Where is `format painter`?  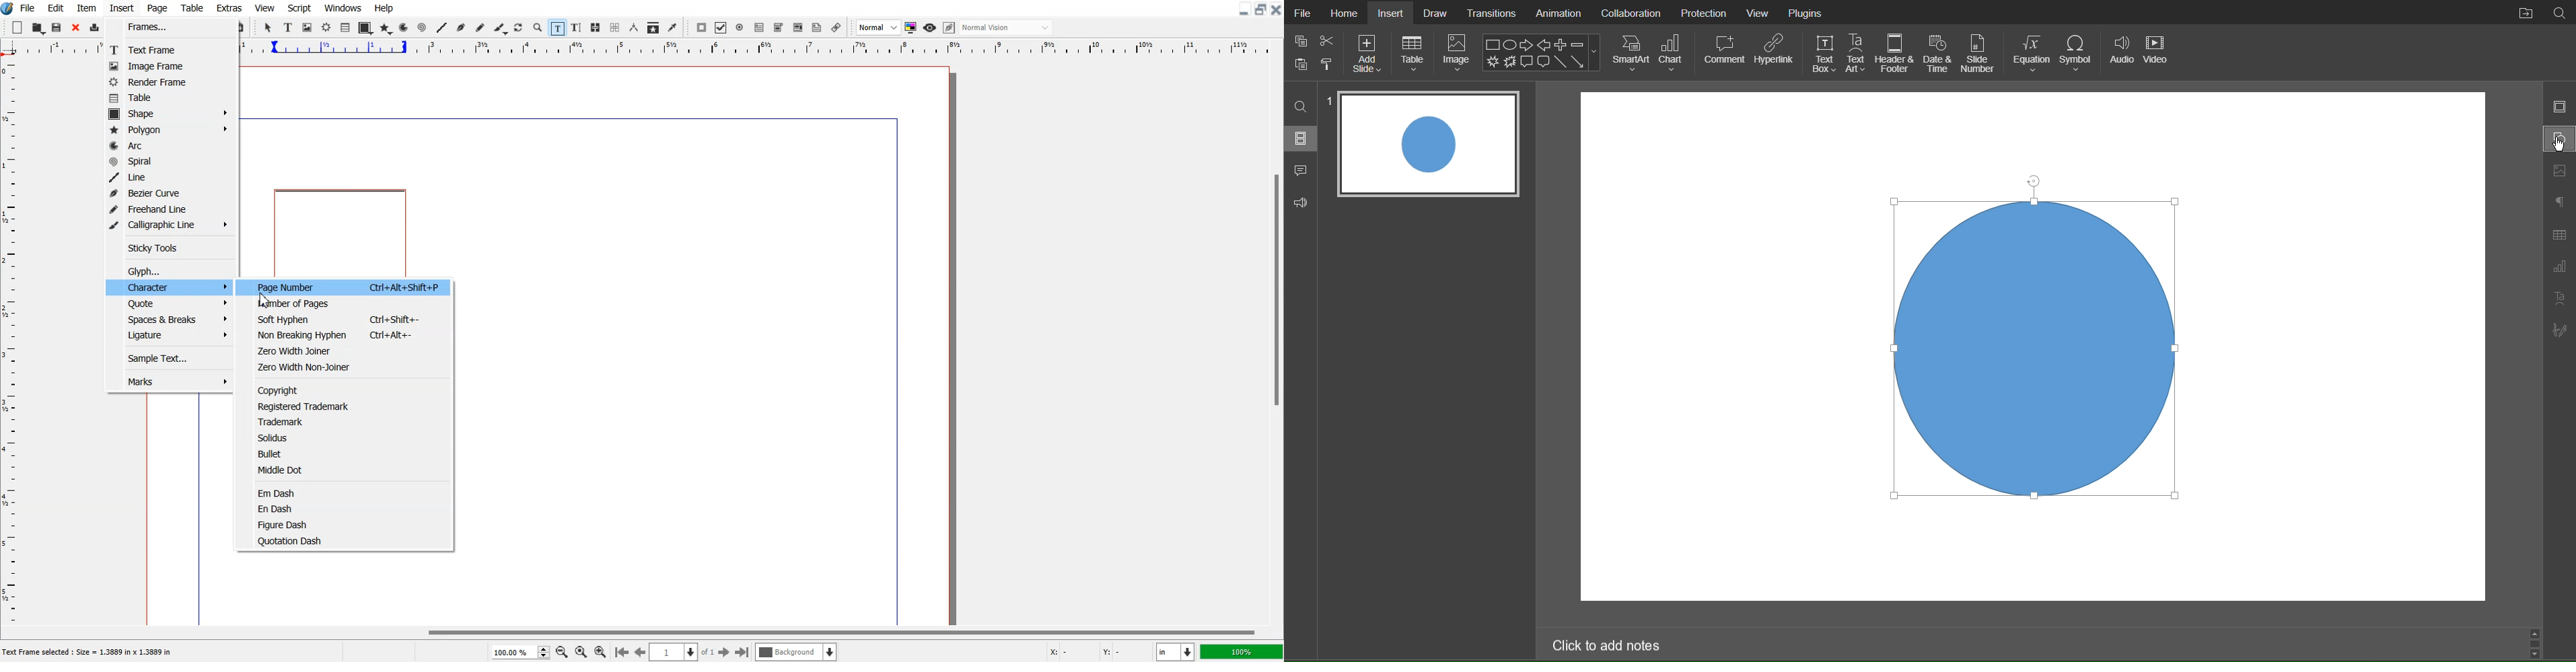
format painter is located at coordinates (1331, 65).